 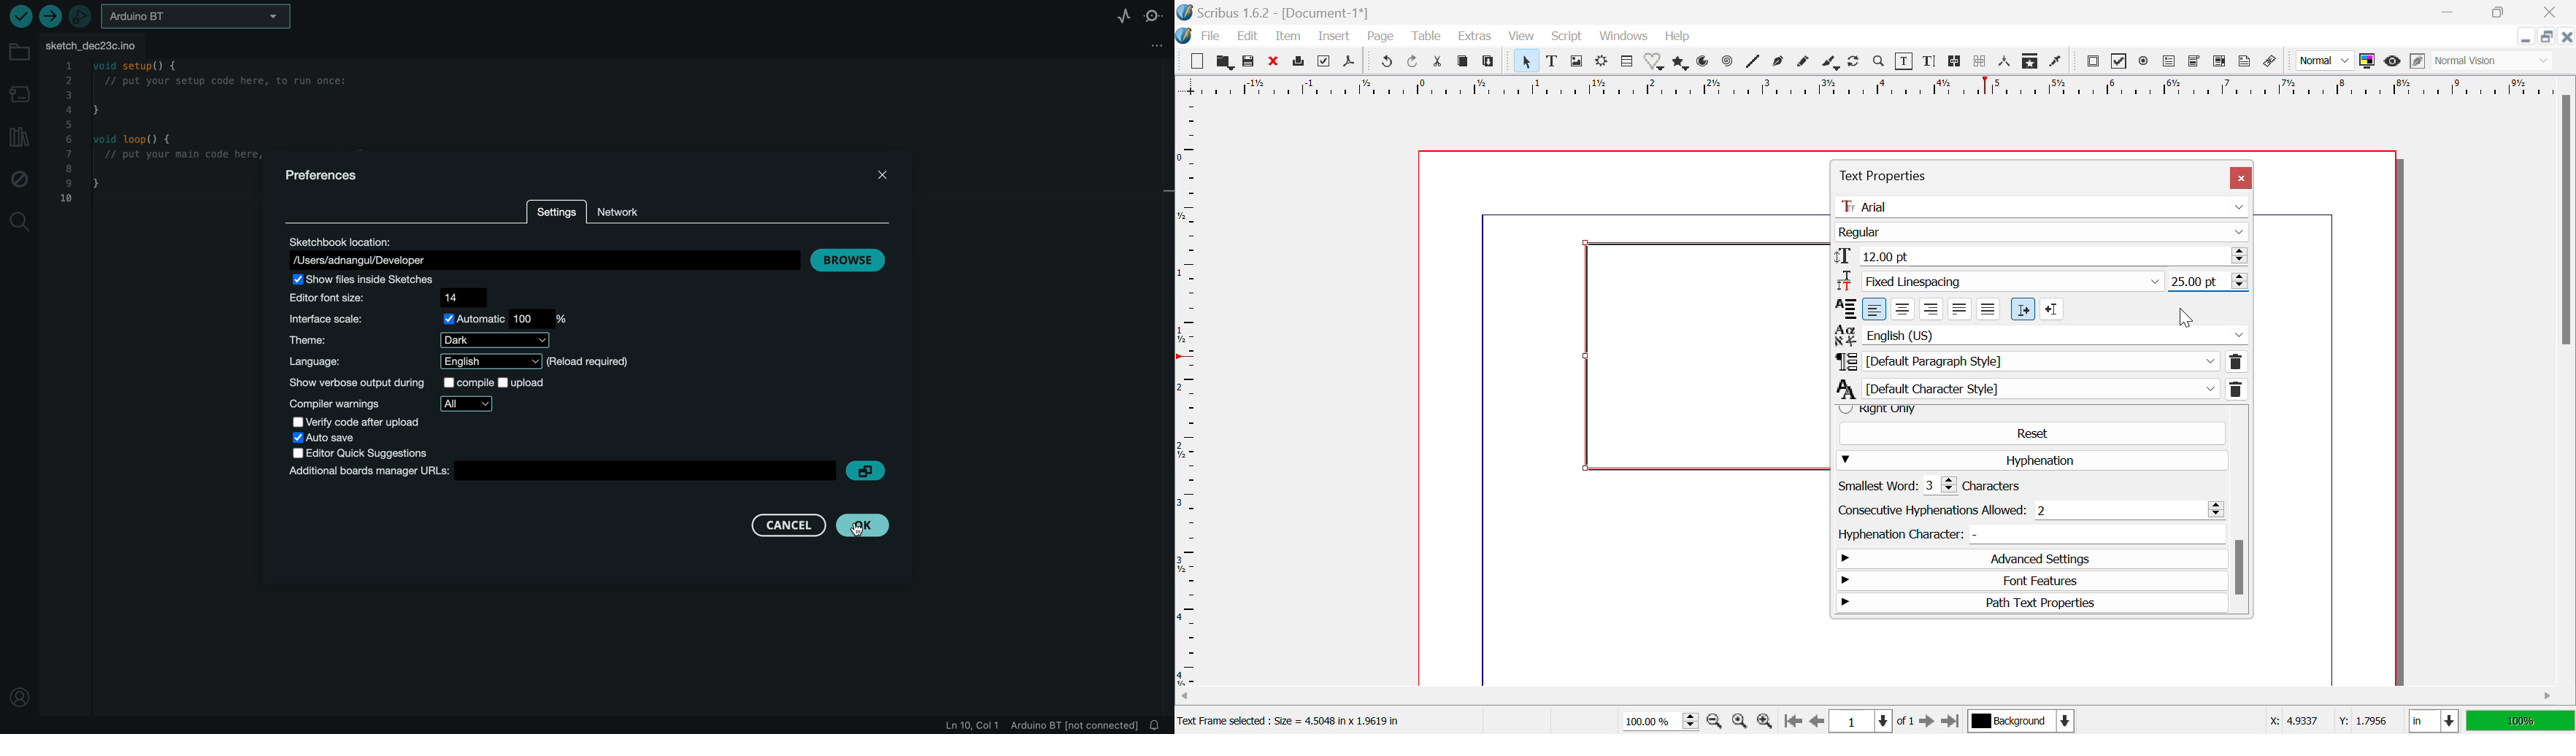 What do you see at coordinates (1931, 309) in the screenshot?
I see `Right align` at bounding box center [1931, 309].